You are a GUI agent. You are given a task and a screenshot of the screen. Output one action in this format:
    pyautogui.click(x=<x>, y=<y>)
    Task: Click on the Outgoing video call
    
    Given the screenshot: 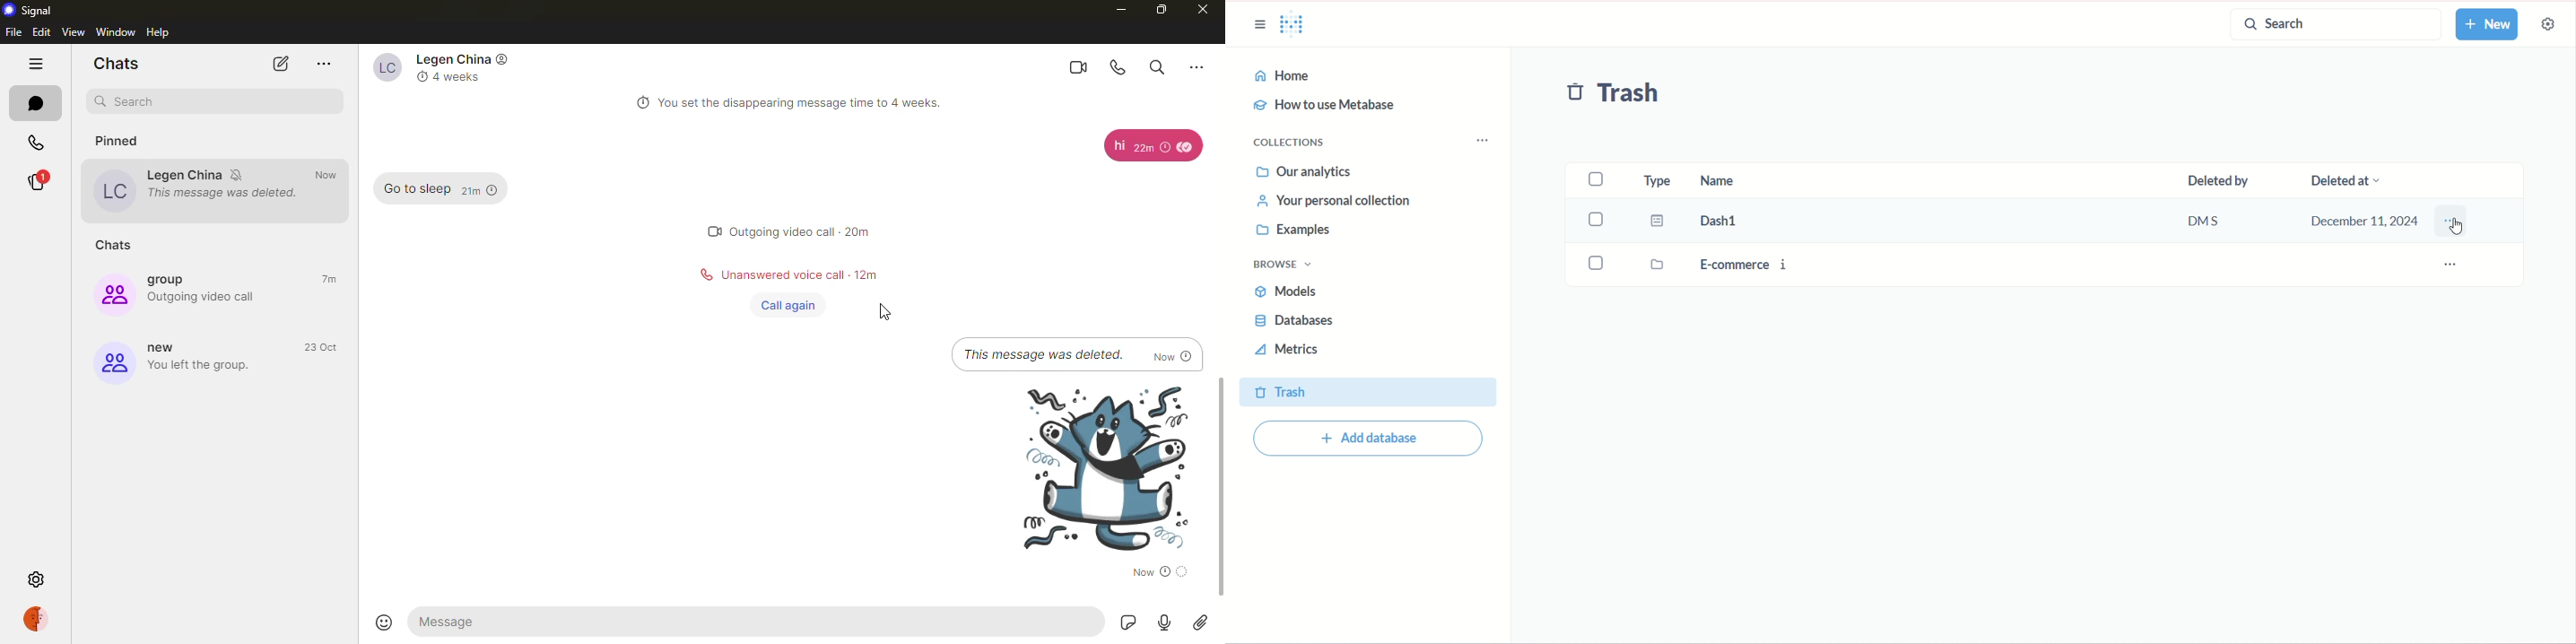 What is the action you would take?
    pyautogui.click(x=205, y=297)
    